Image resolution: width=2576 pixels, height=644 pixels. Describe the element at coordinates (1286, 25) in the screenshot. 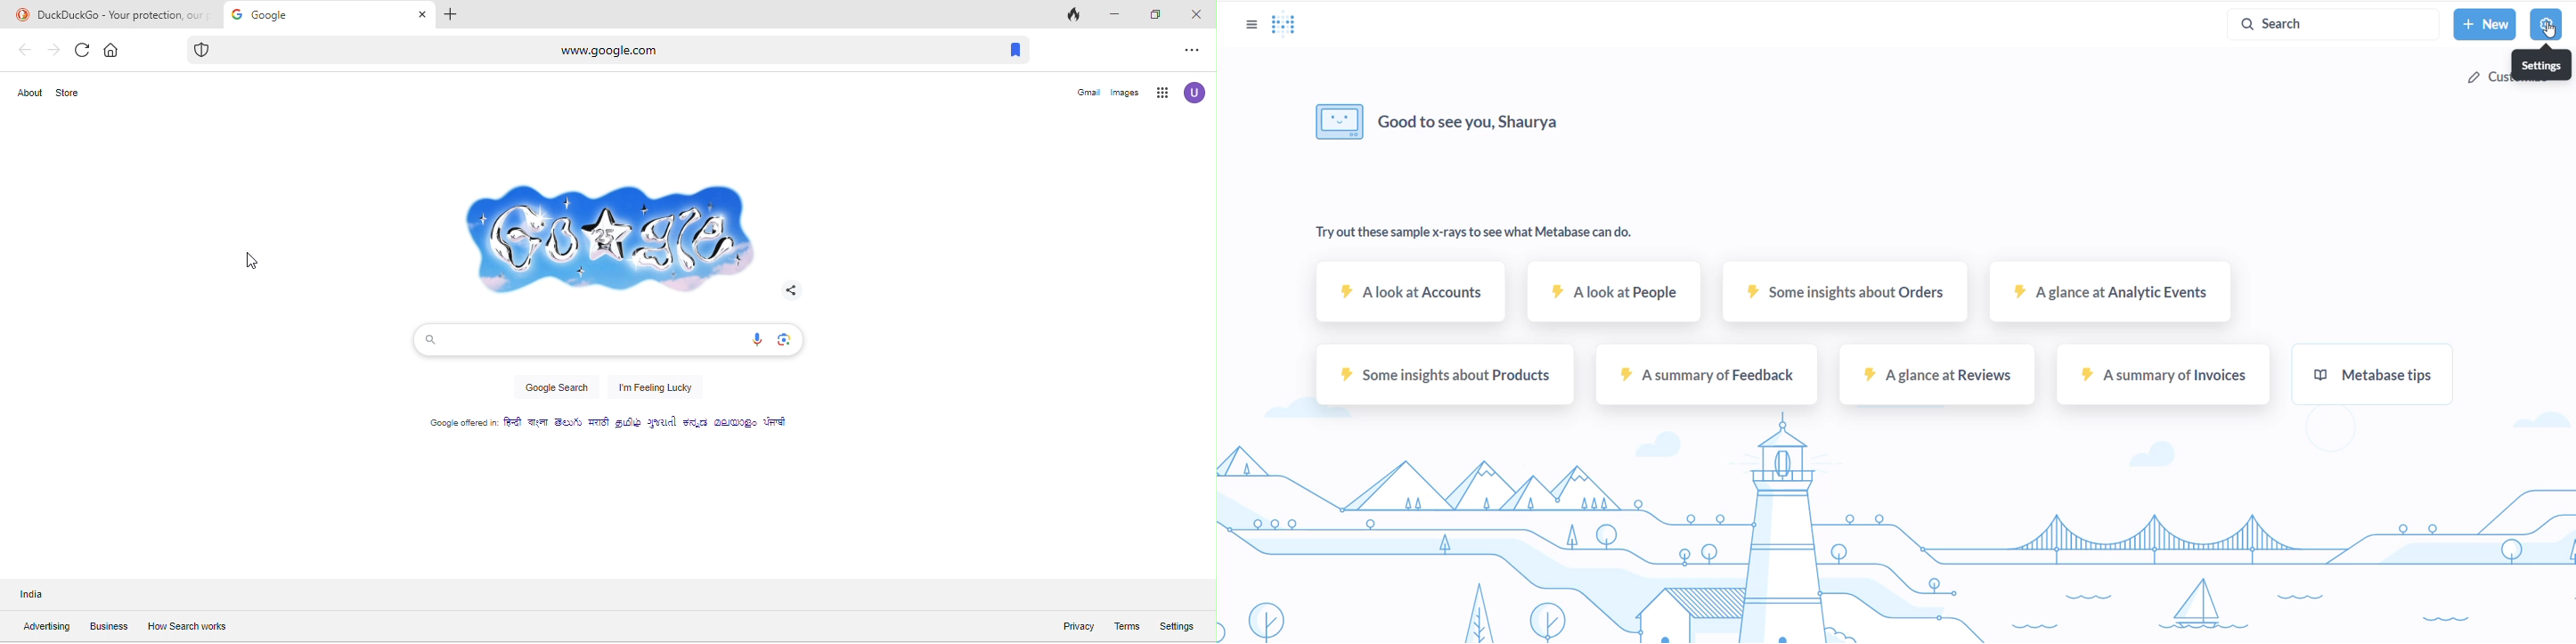

I see `metabase logo` at that location.